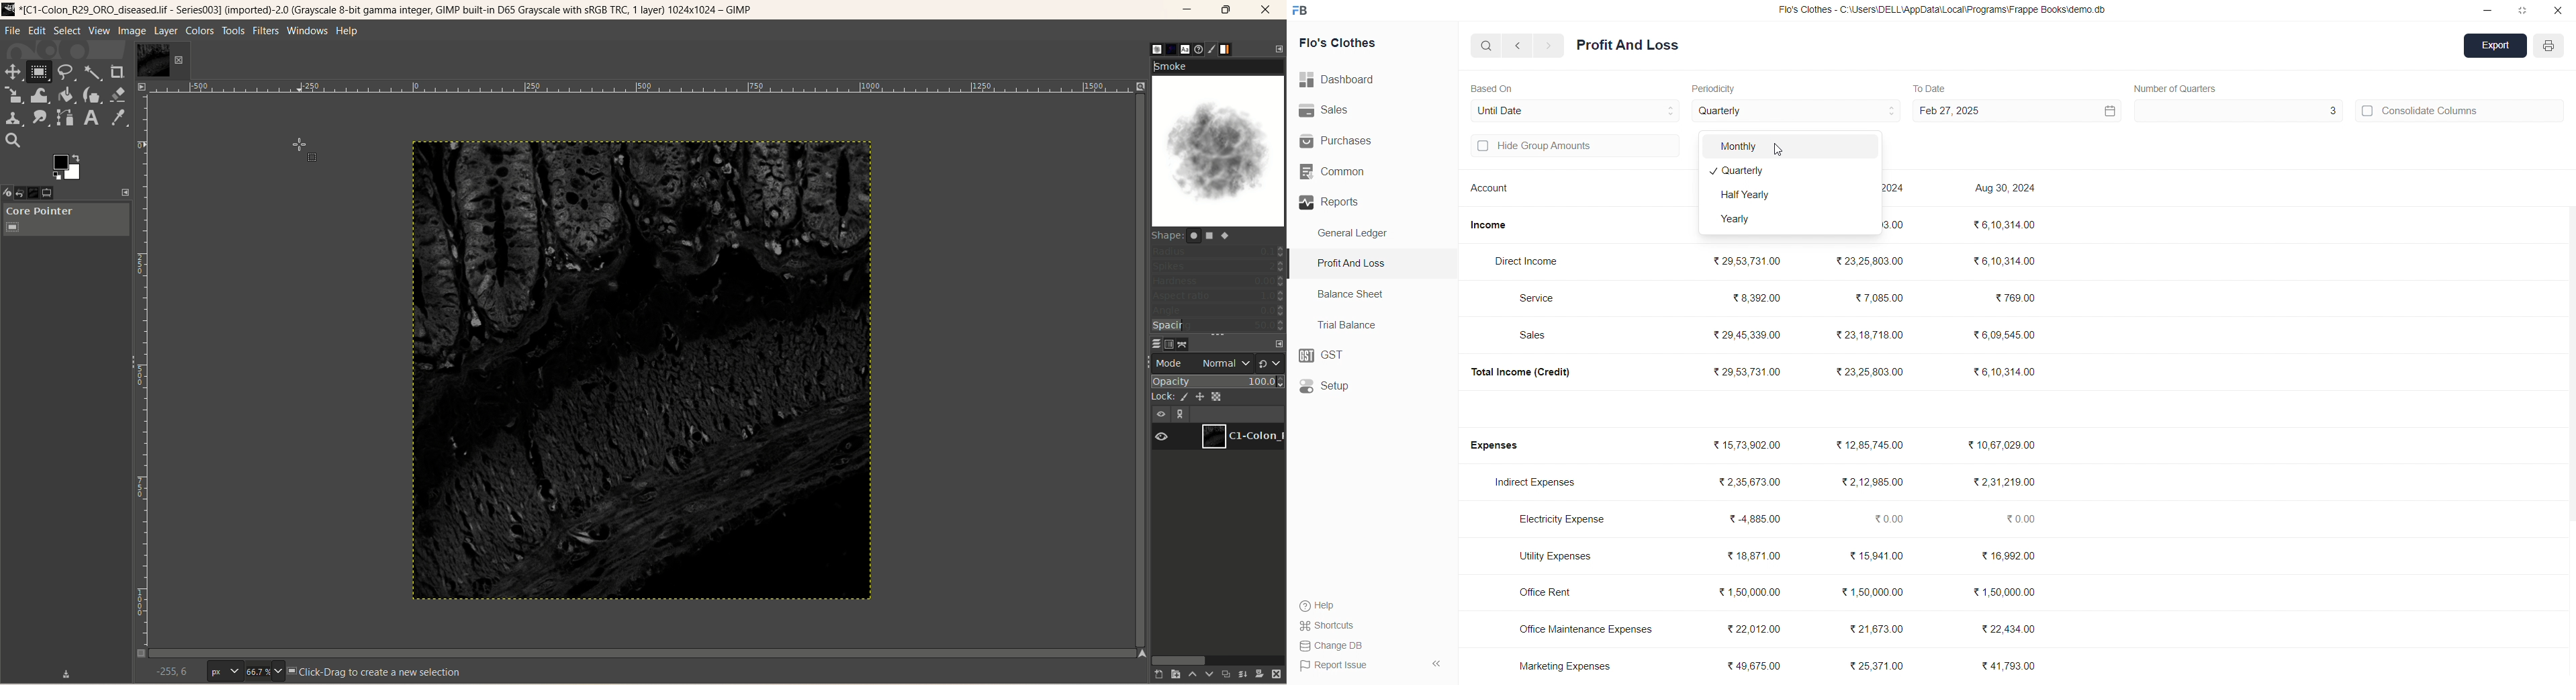 The width and height of the screenshot is (2576, 700). I want to click on cursor, so click(1782, 148).